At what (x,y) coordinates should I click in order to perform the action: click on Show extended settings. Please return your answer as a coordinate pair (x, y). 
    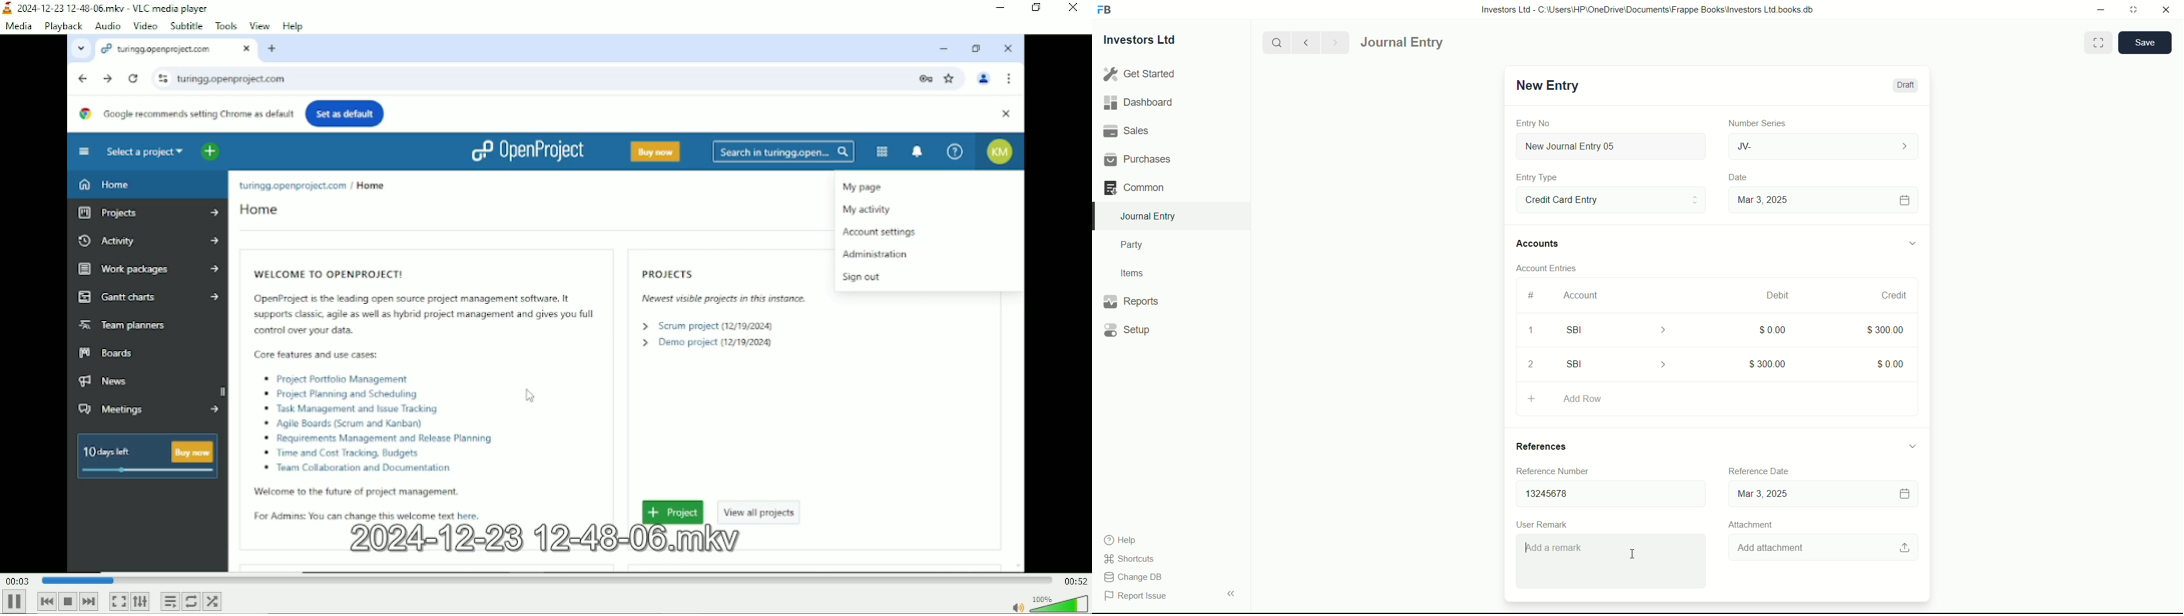
    Looking at the image, I should click on (140, 601).